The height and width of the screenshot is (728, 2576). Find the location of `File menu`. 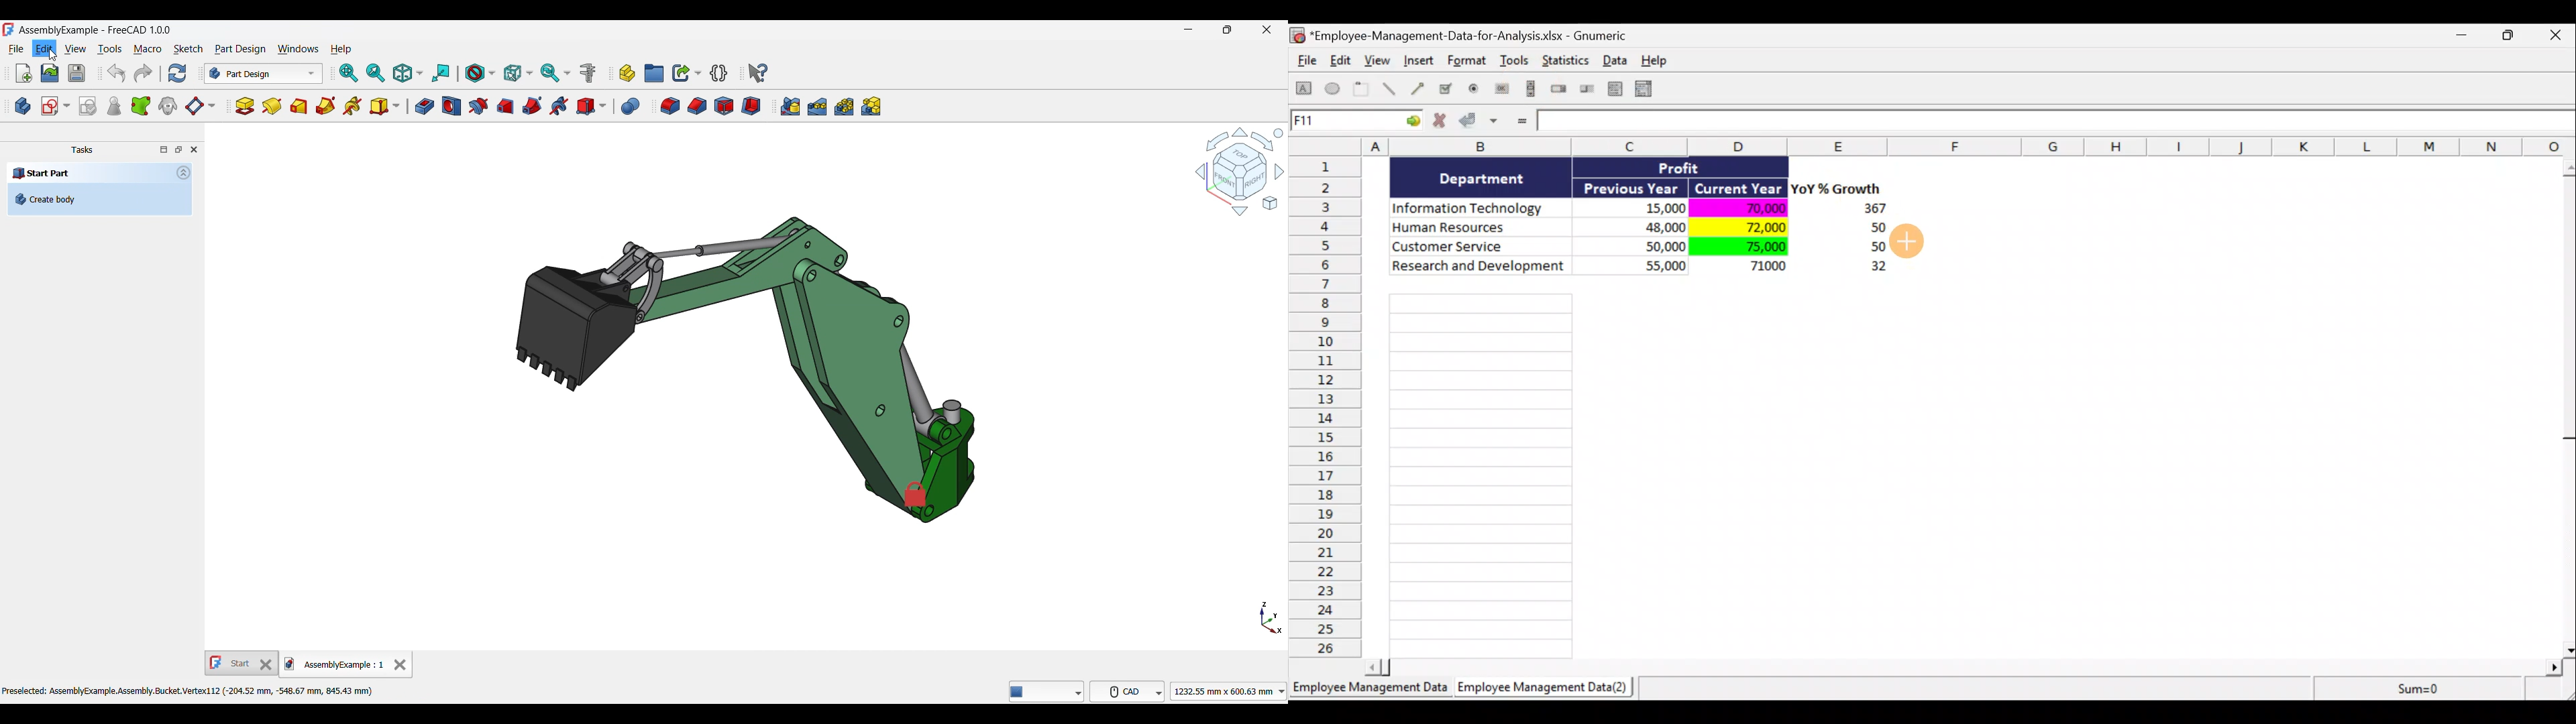

File menu is located at coordinates (16, 50).